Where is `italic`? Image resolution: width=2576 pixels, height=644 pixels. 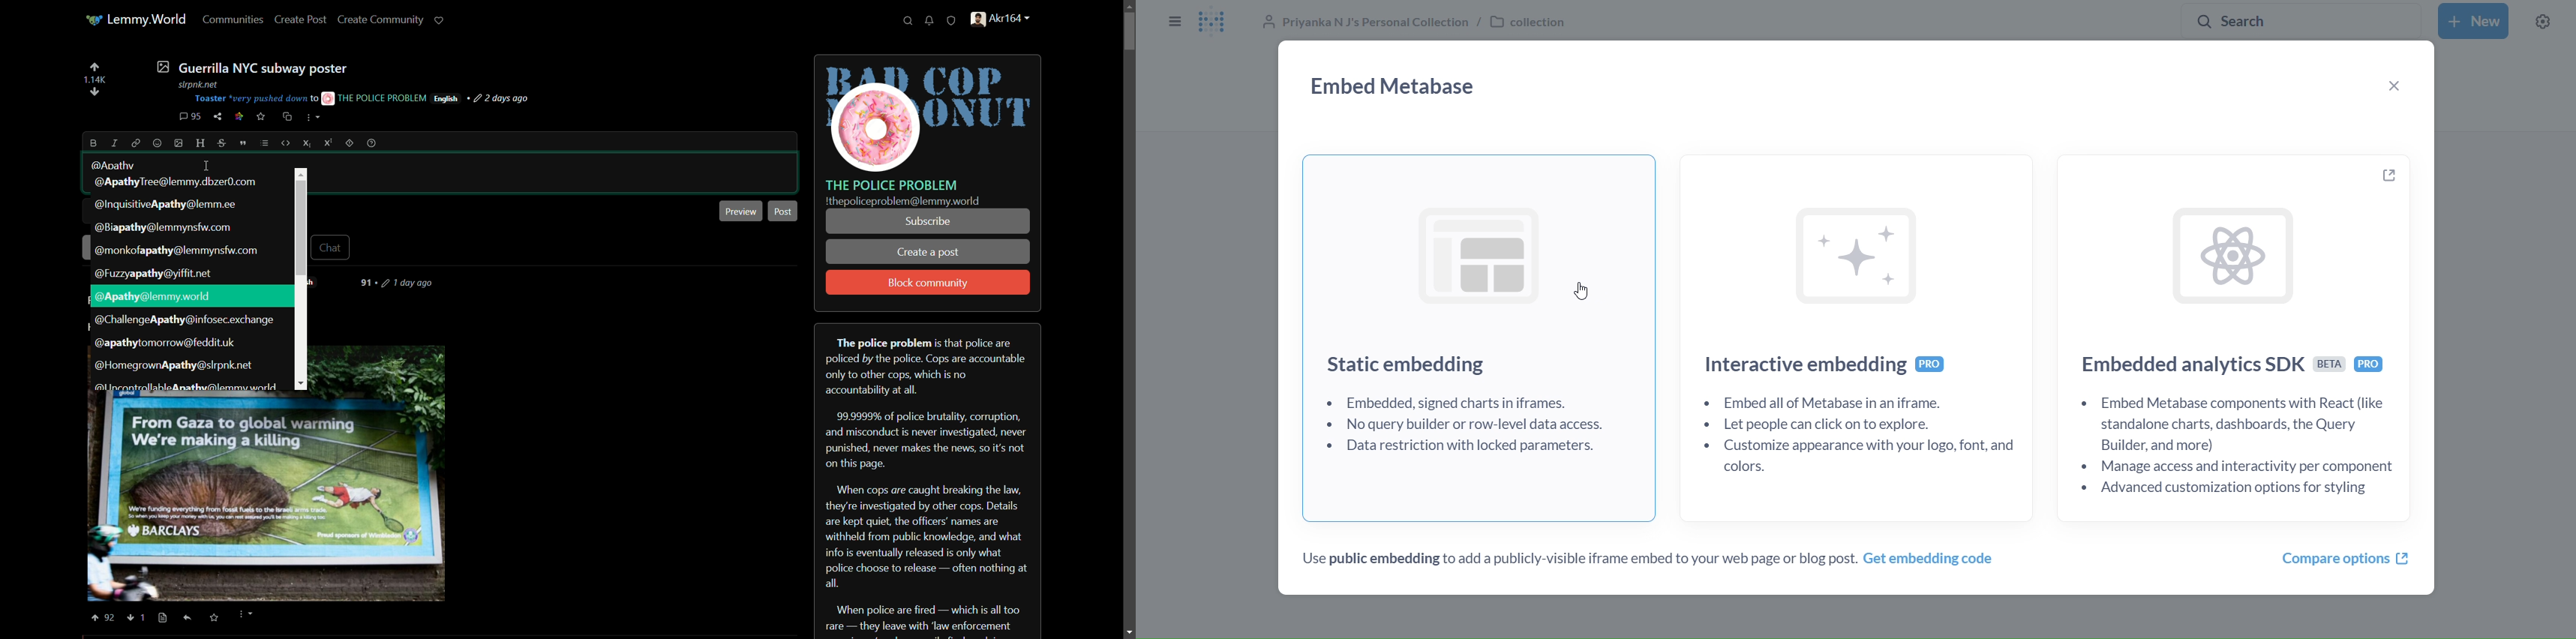
italic is located at coordinates (113, 143).